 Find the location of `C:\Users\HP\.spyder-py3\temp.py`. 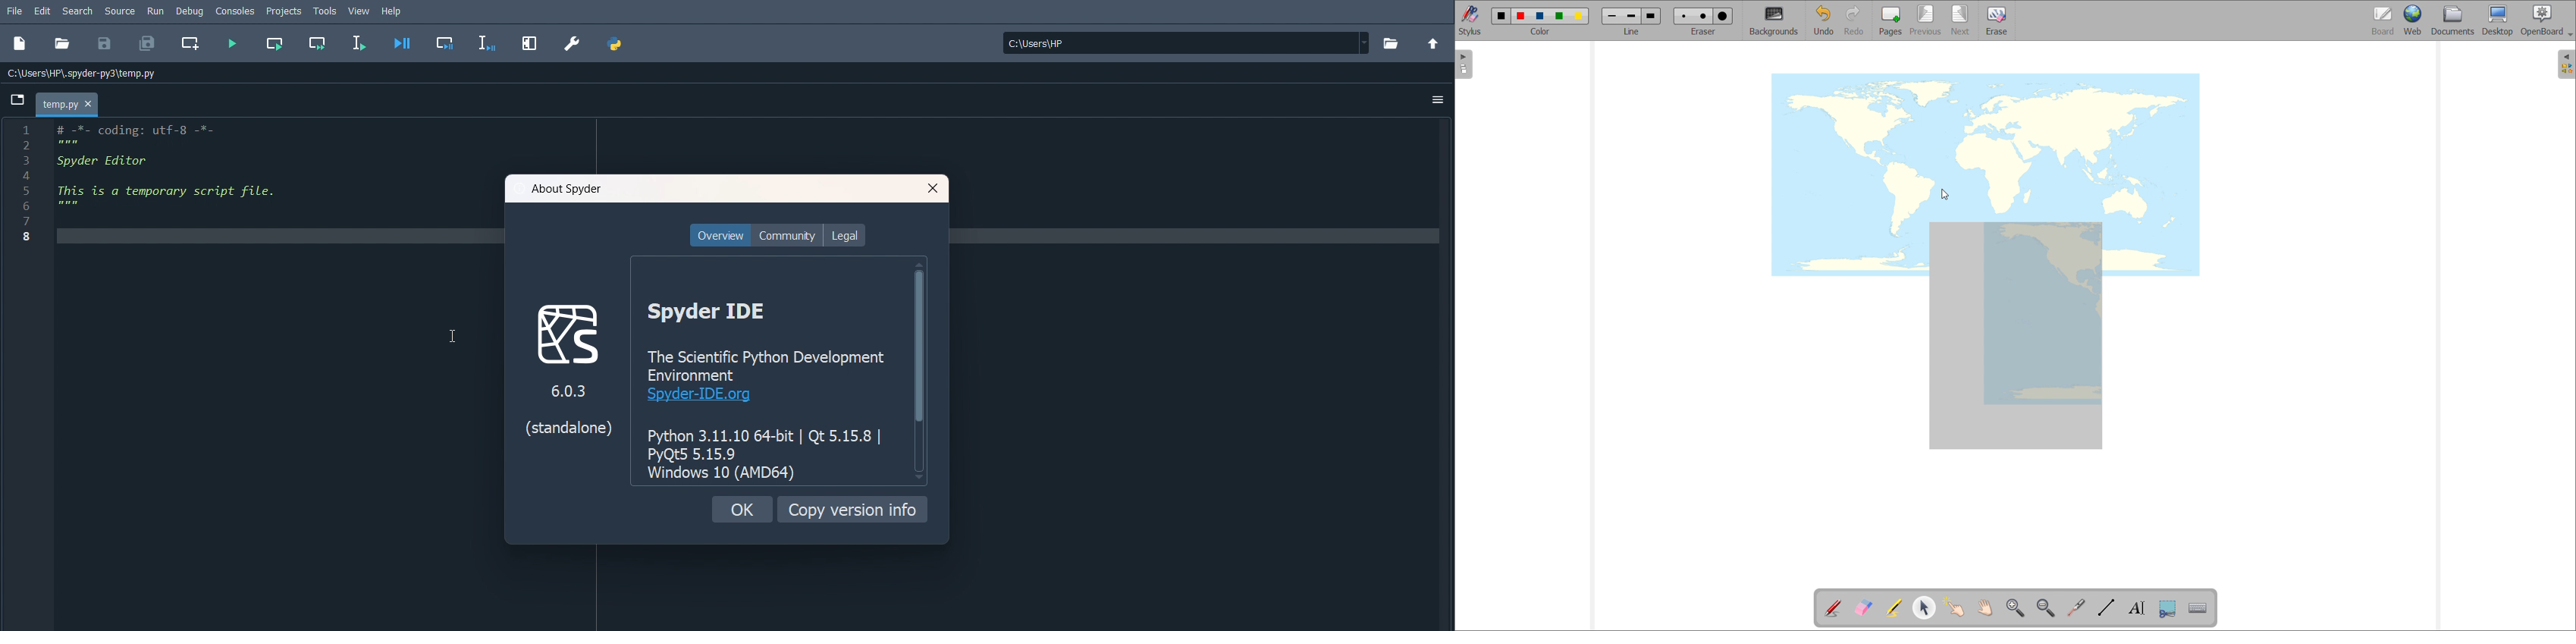

C:\Users\HP\.spyder-py3\temp.py is located at coordinates (85, 73).